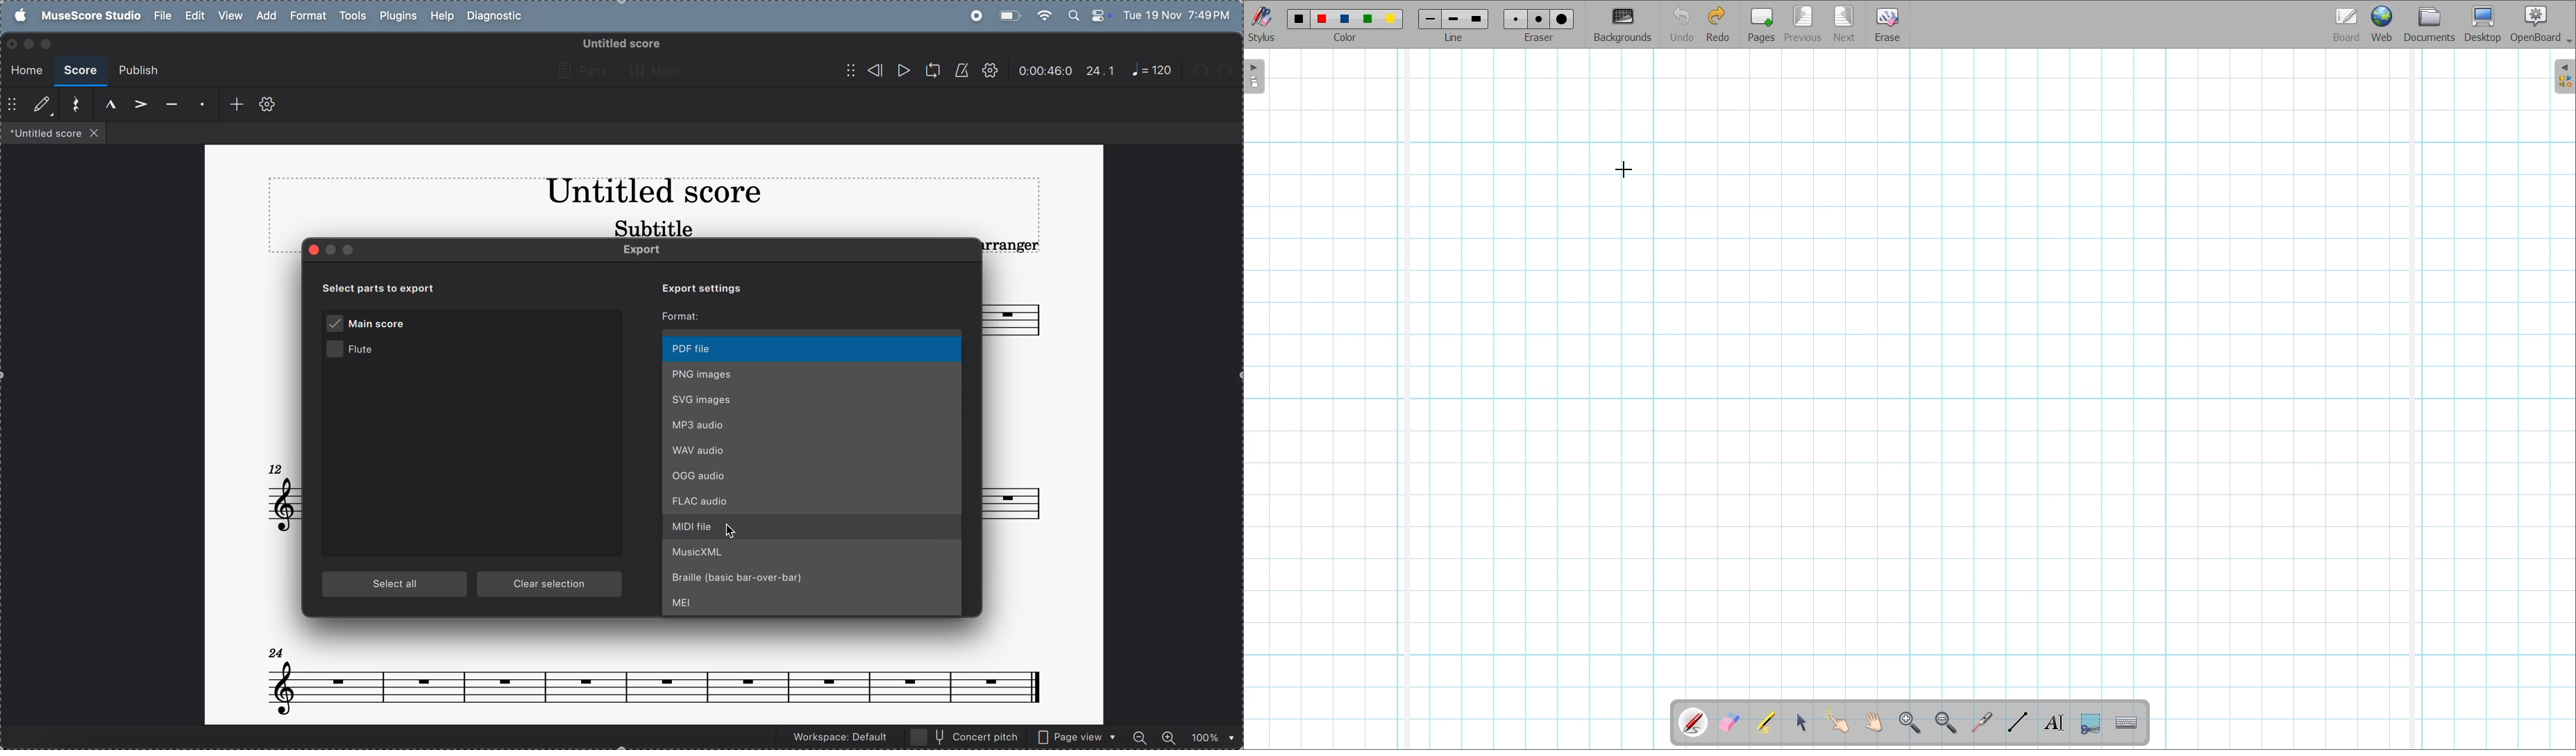 The image size is (2576, 756). I want to click on wifi, so click(1046, 15).